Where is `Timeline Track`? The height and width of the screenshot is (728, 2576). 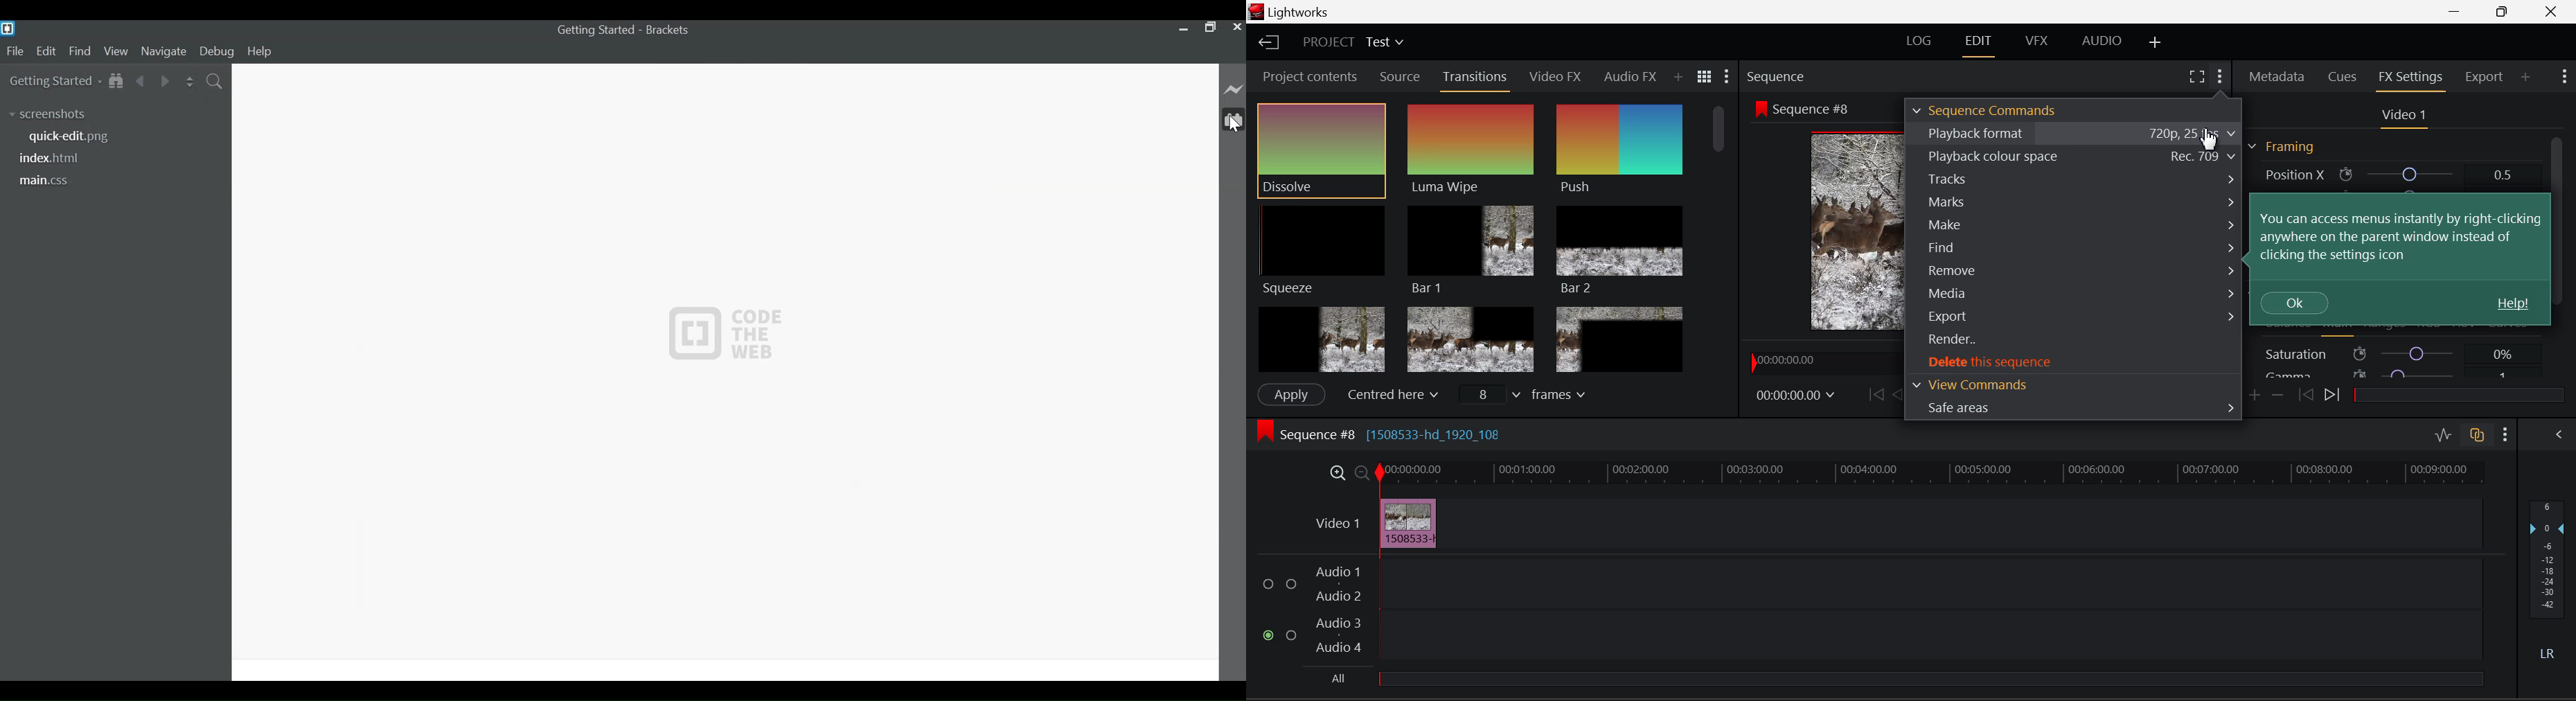 Timeline Track is located at coordinates (1930, 474).